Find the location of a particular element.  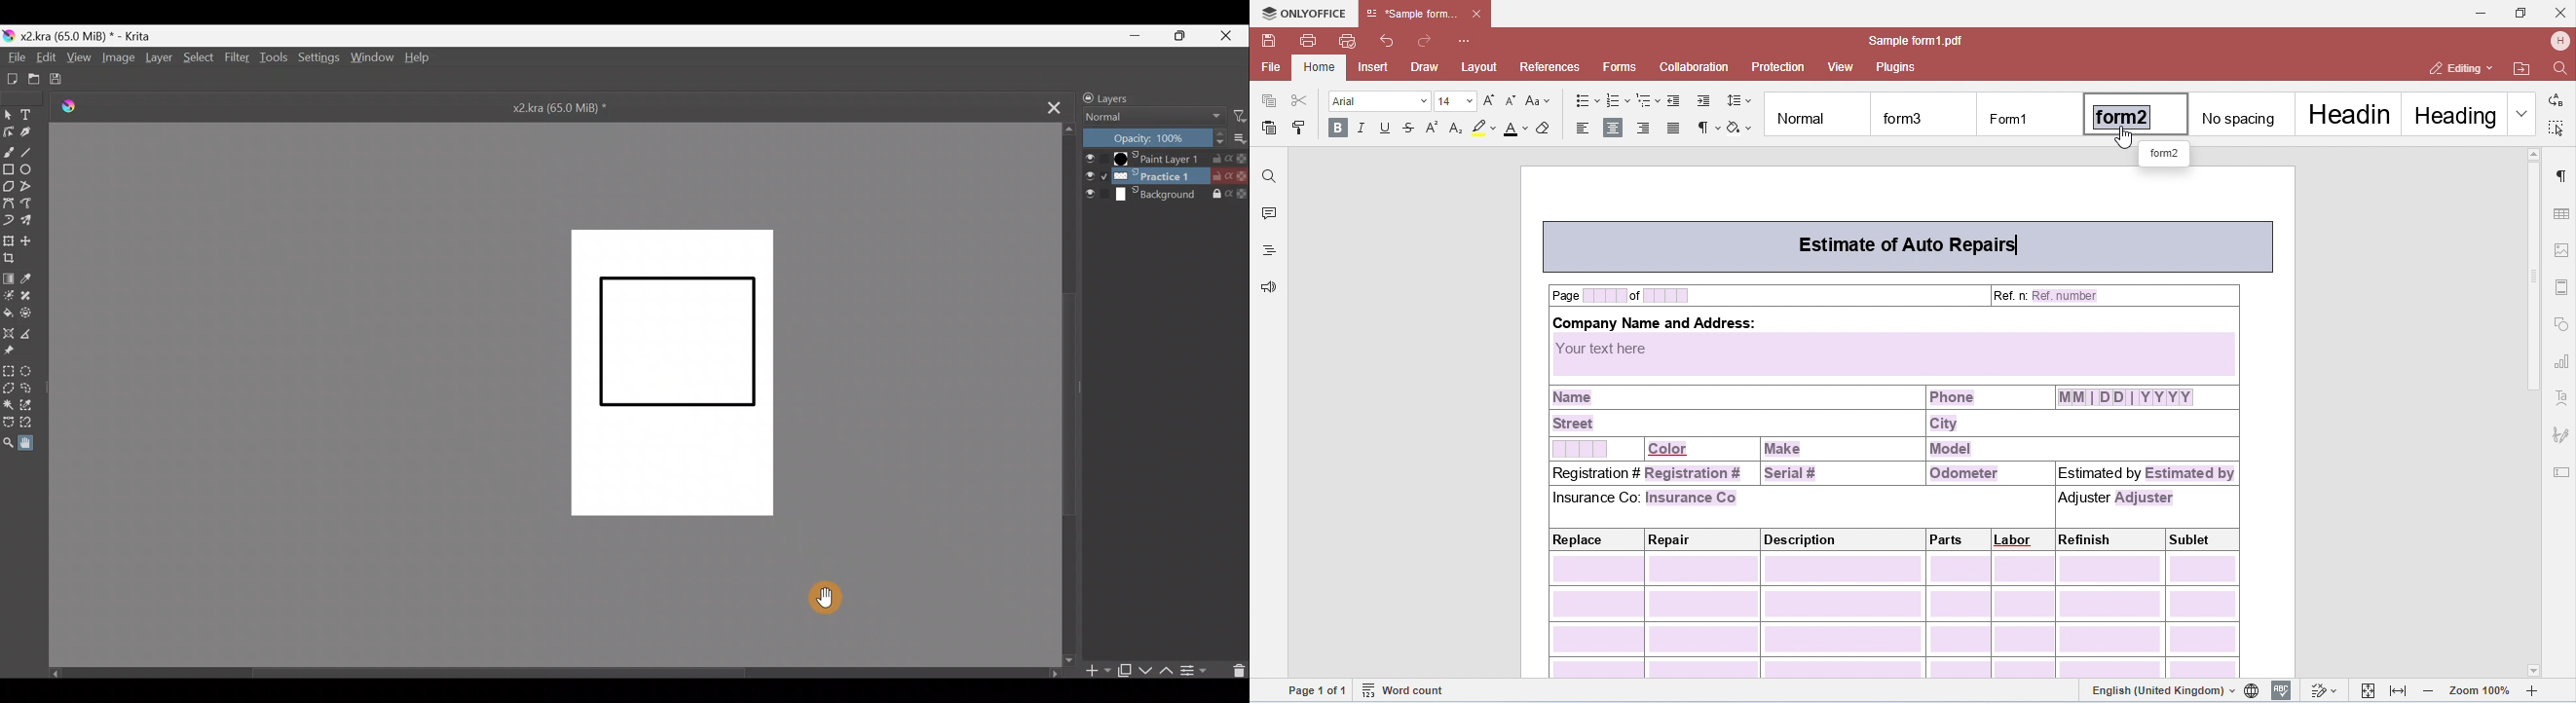

Close is located at coordinates (1227, 36).